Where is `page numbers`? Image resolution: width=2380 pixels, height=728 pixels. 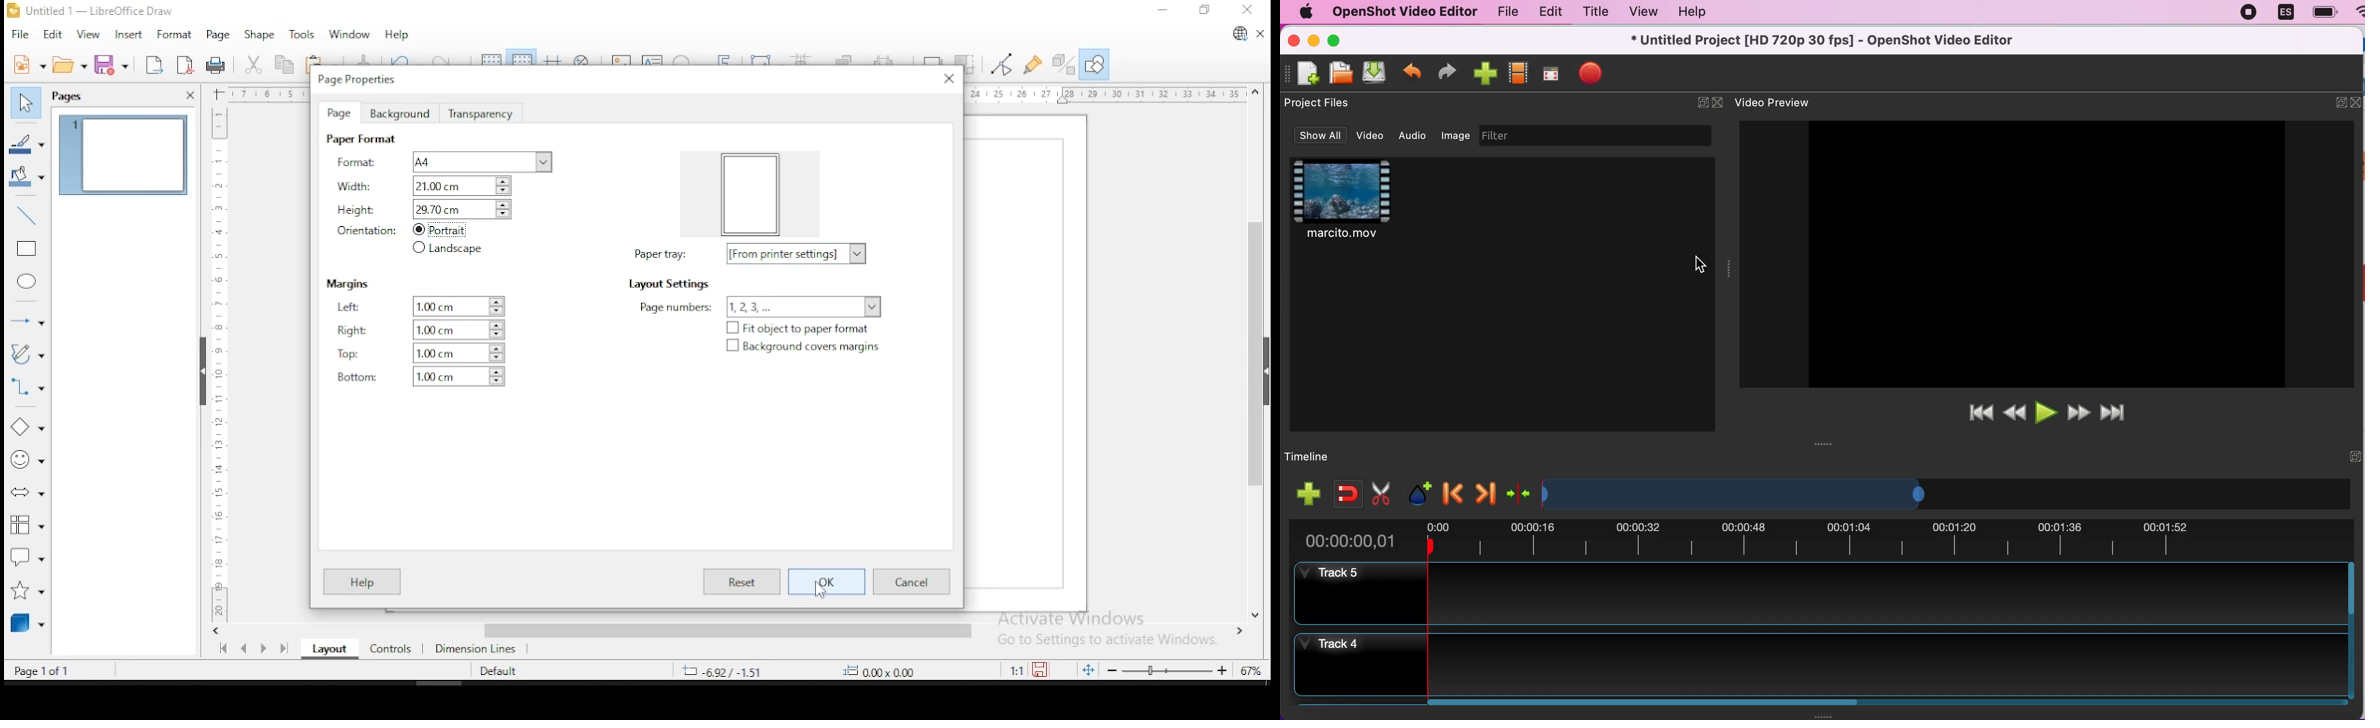
page numbers is located at coordinates (759, 305).